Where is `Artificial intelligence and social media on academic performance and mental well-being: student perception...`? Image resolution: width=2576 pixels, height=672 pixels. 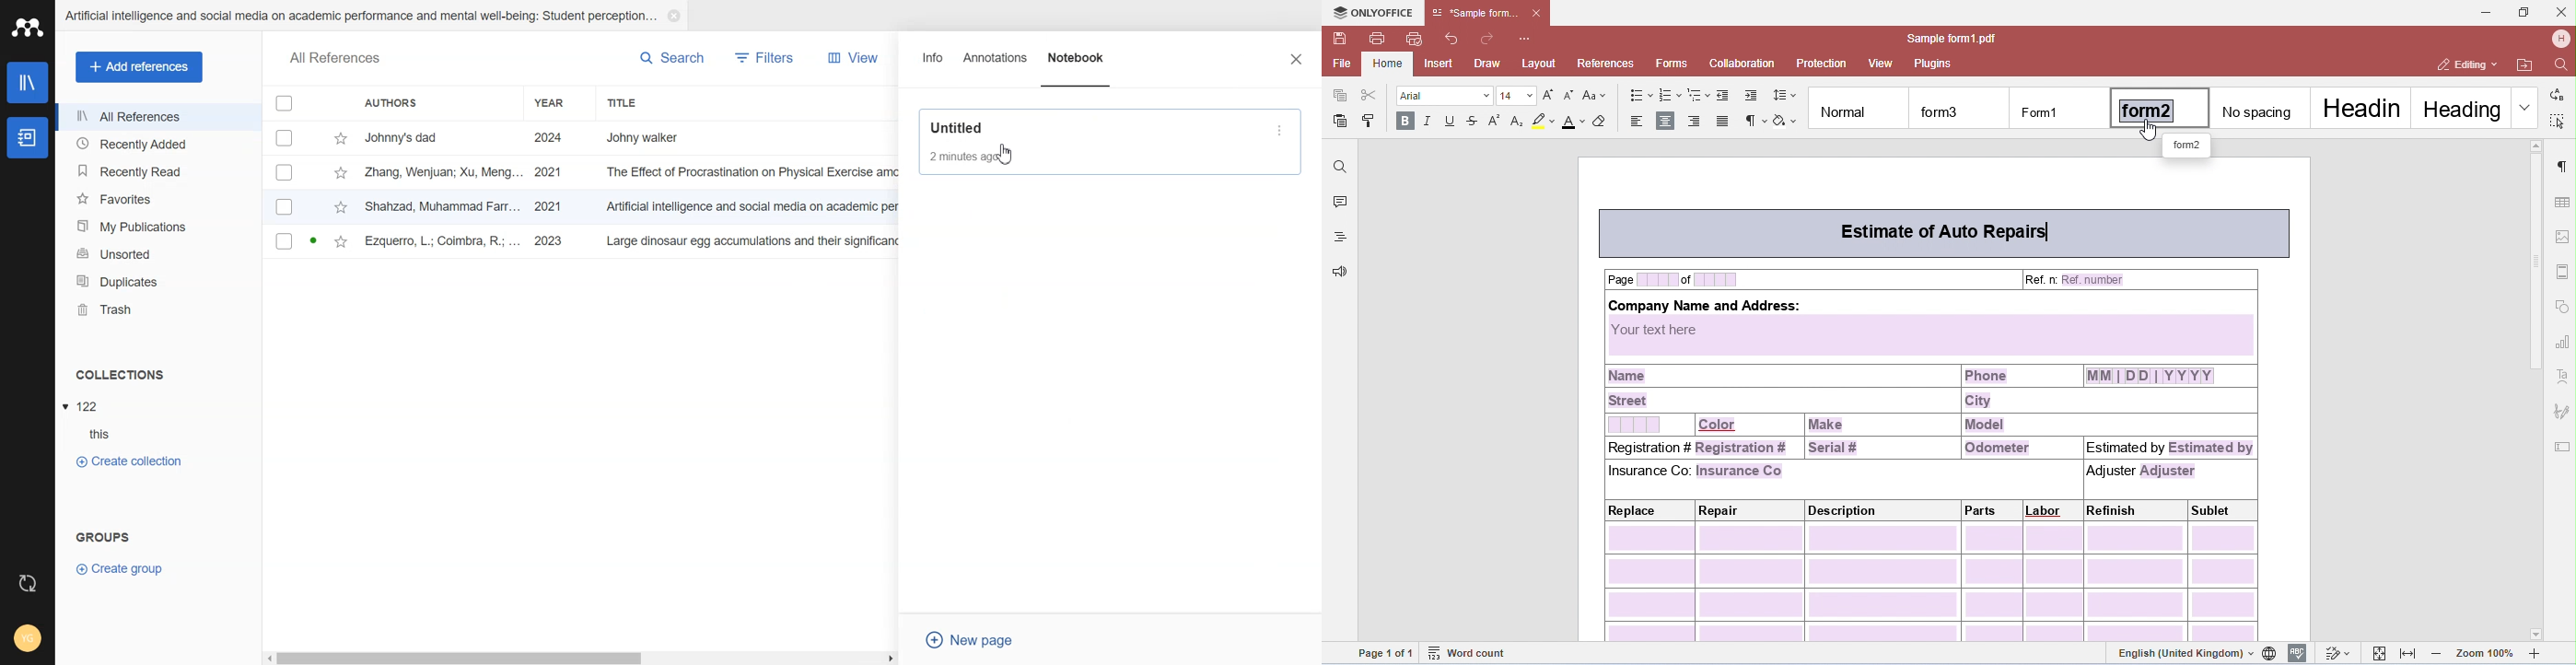 Artificial intelligence and social media on academic performance and mental well-being: student perception... is located at coordinates (359, 16).